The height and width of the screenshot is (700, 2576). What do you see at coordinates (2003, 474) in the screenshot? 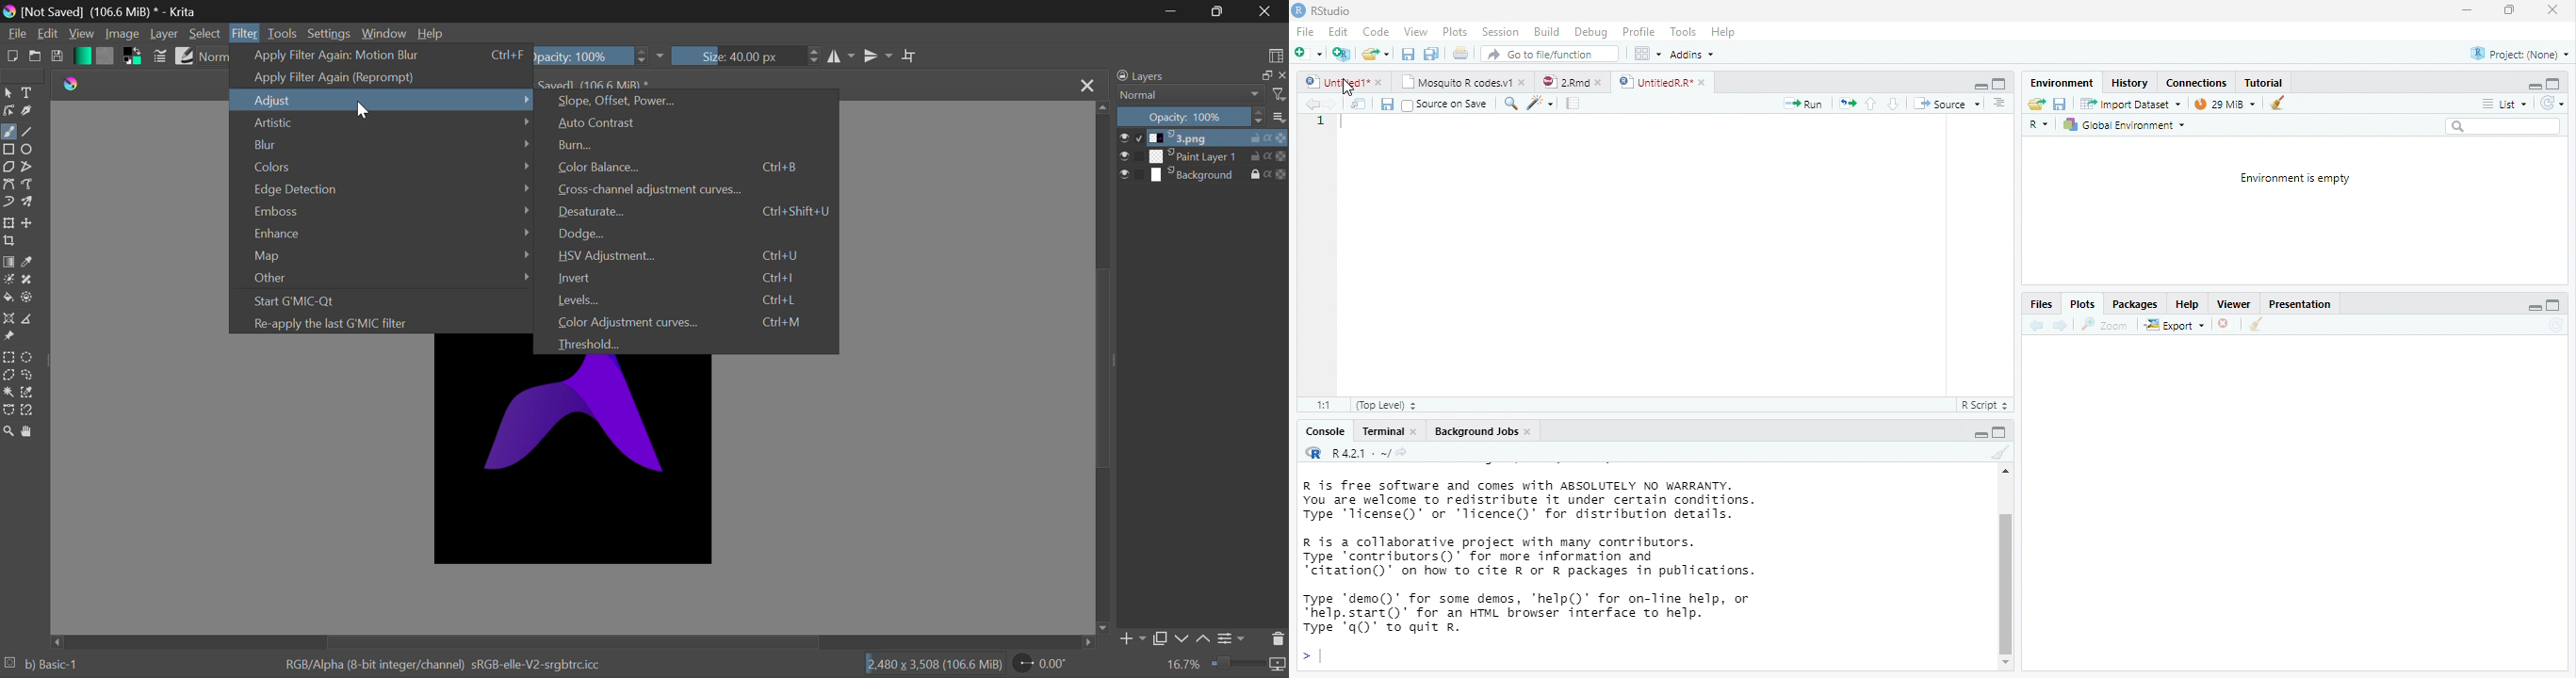
I see `scrollbar up` at bounding box center [2003, 474].